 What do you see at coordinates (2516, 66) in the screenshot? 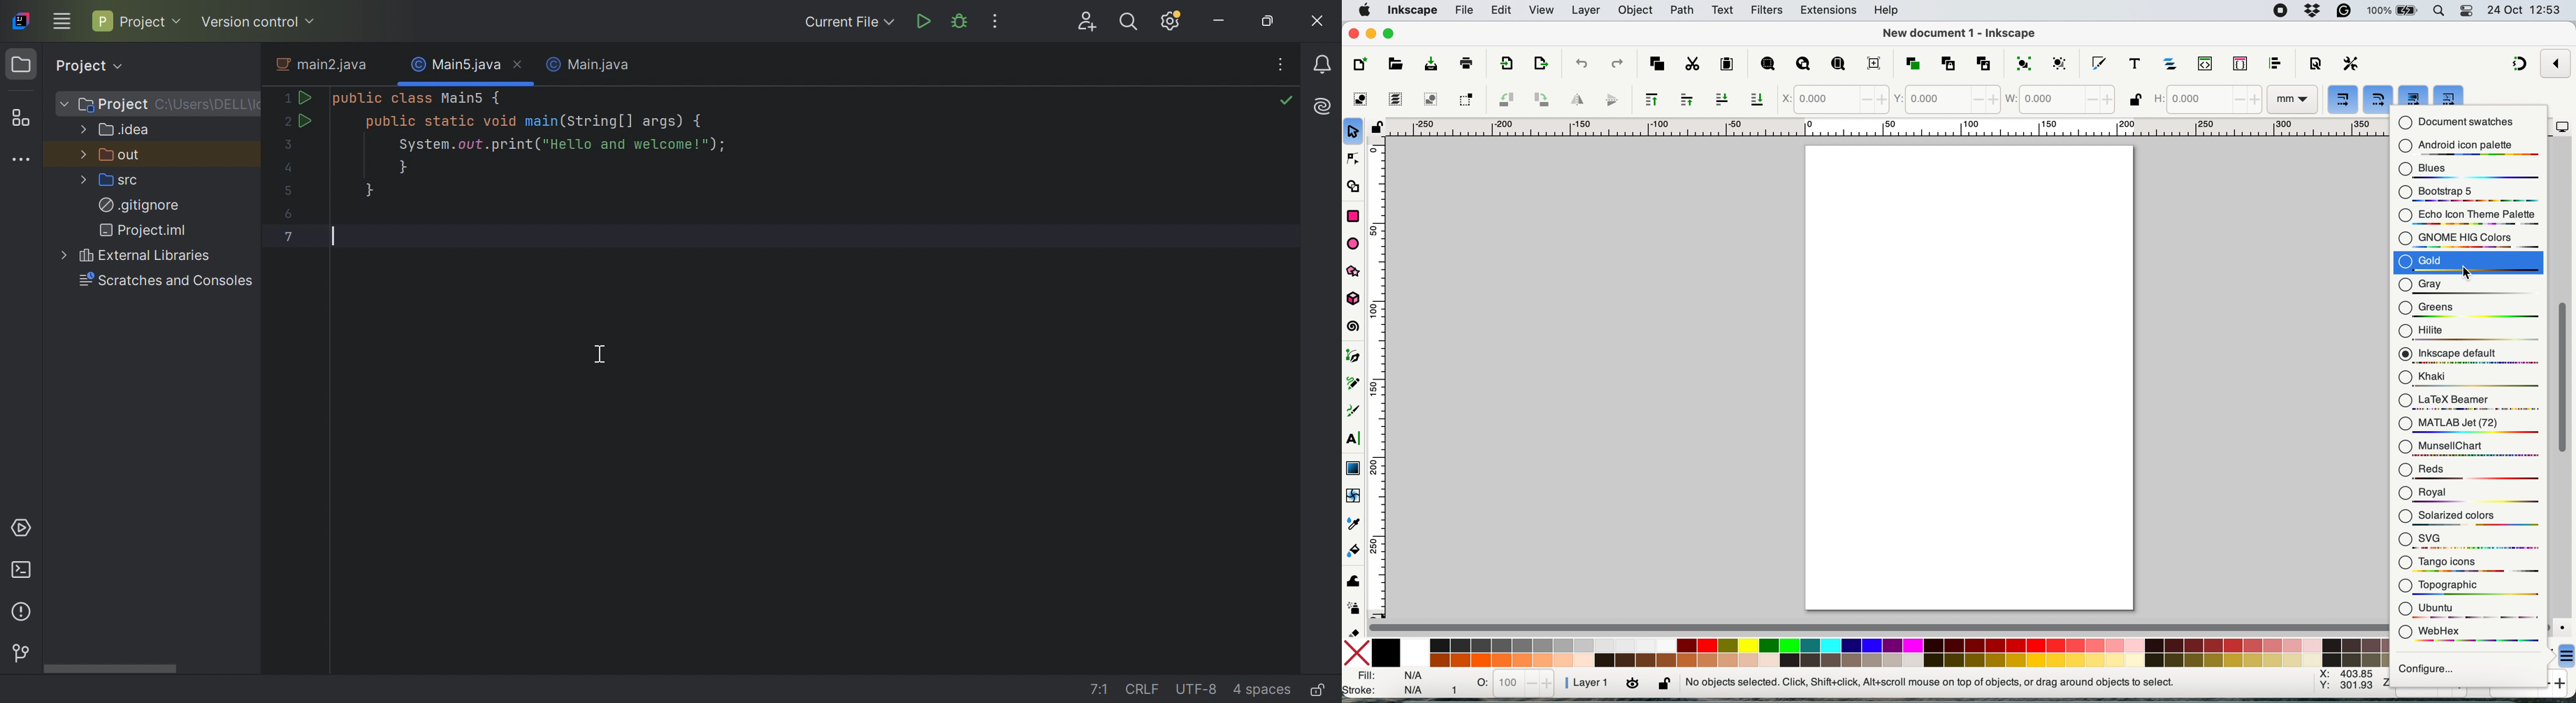
I see `snapping` at bounding box center [2516, 66].